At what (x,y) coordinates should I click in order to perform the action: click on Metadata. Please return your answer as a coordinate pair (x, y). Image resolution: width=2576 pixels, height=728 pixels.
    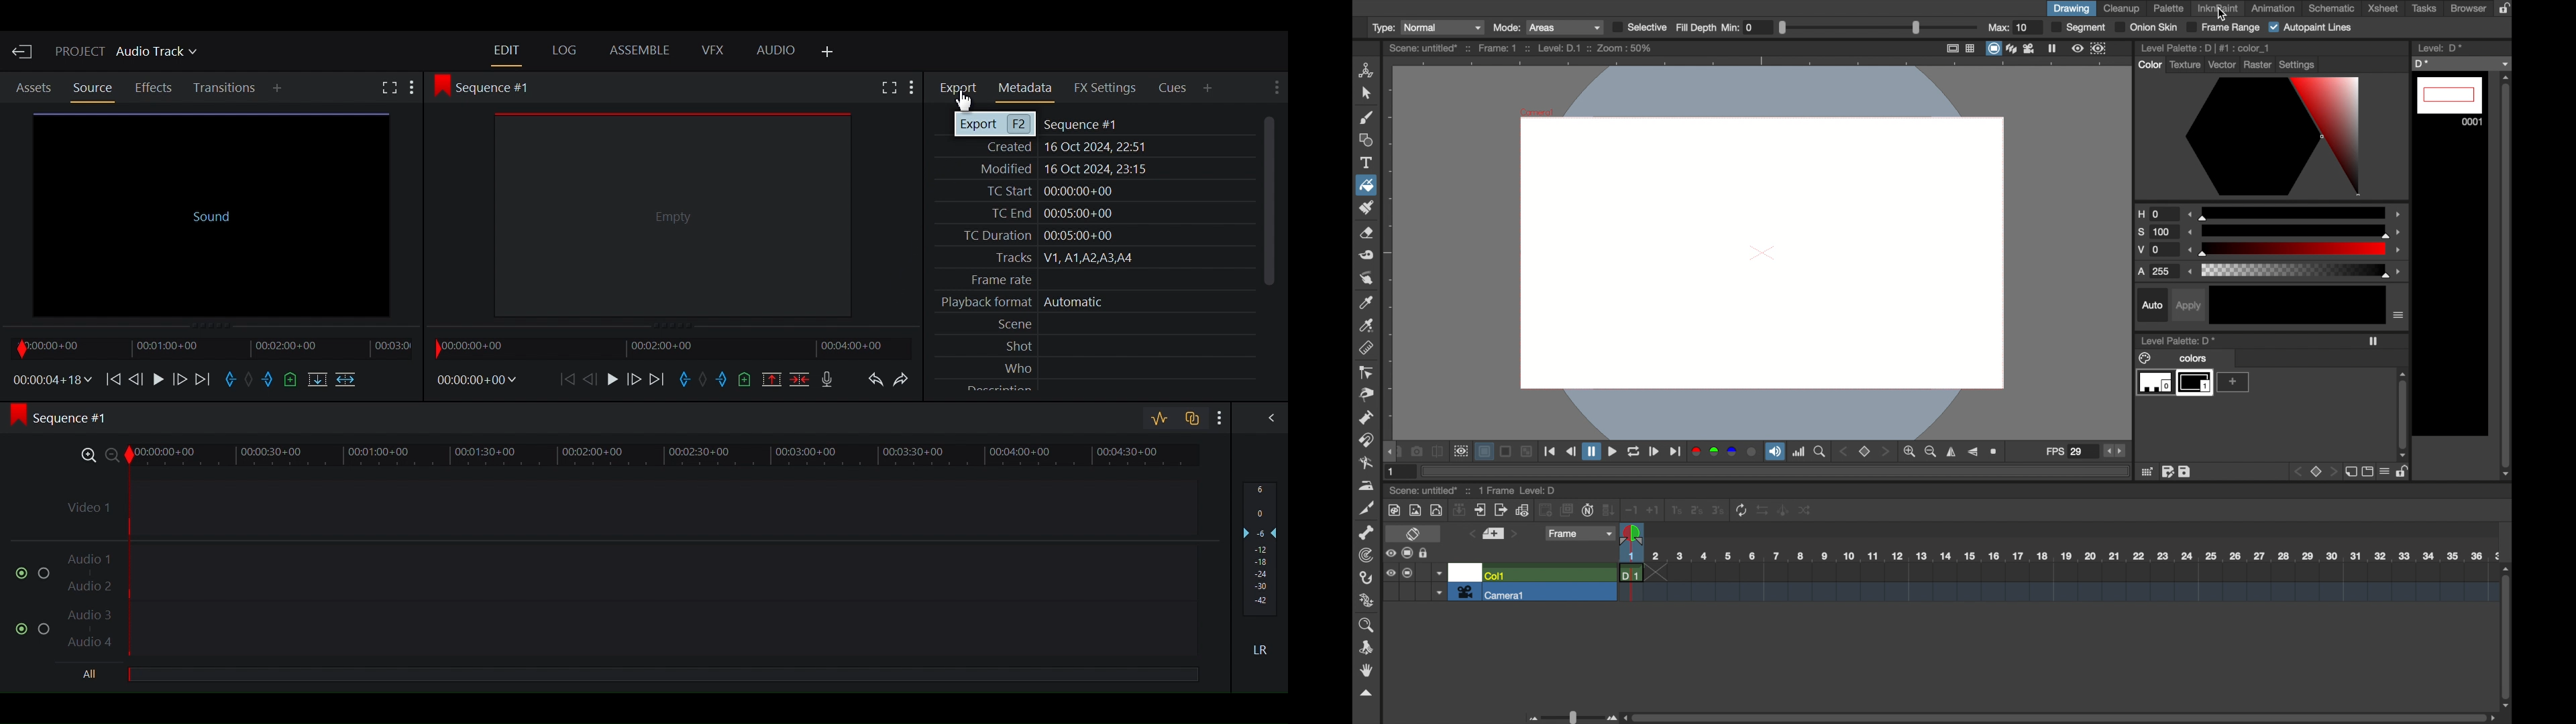
    Looking at the image, I should click on (1028, 88).